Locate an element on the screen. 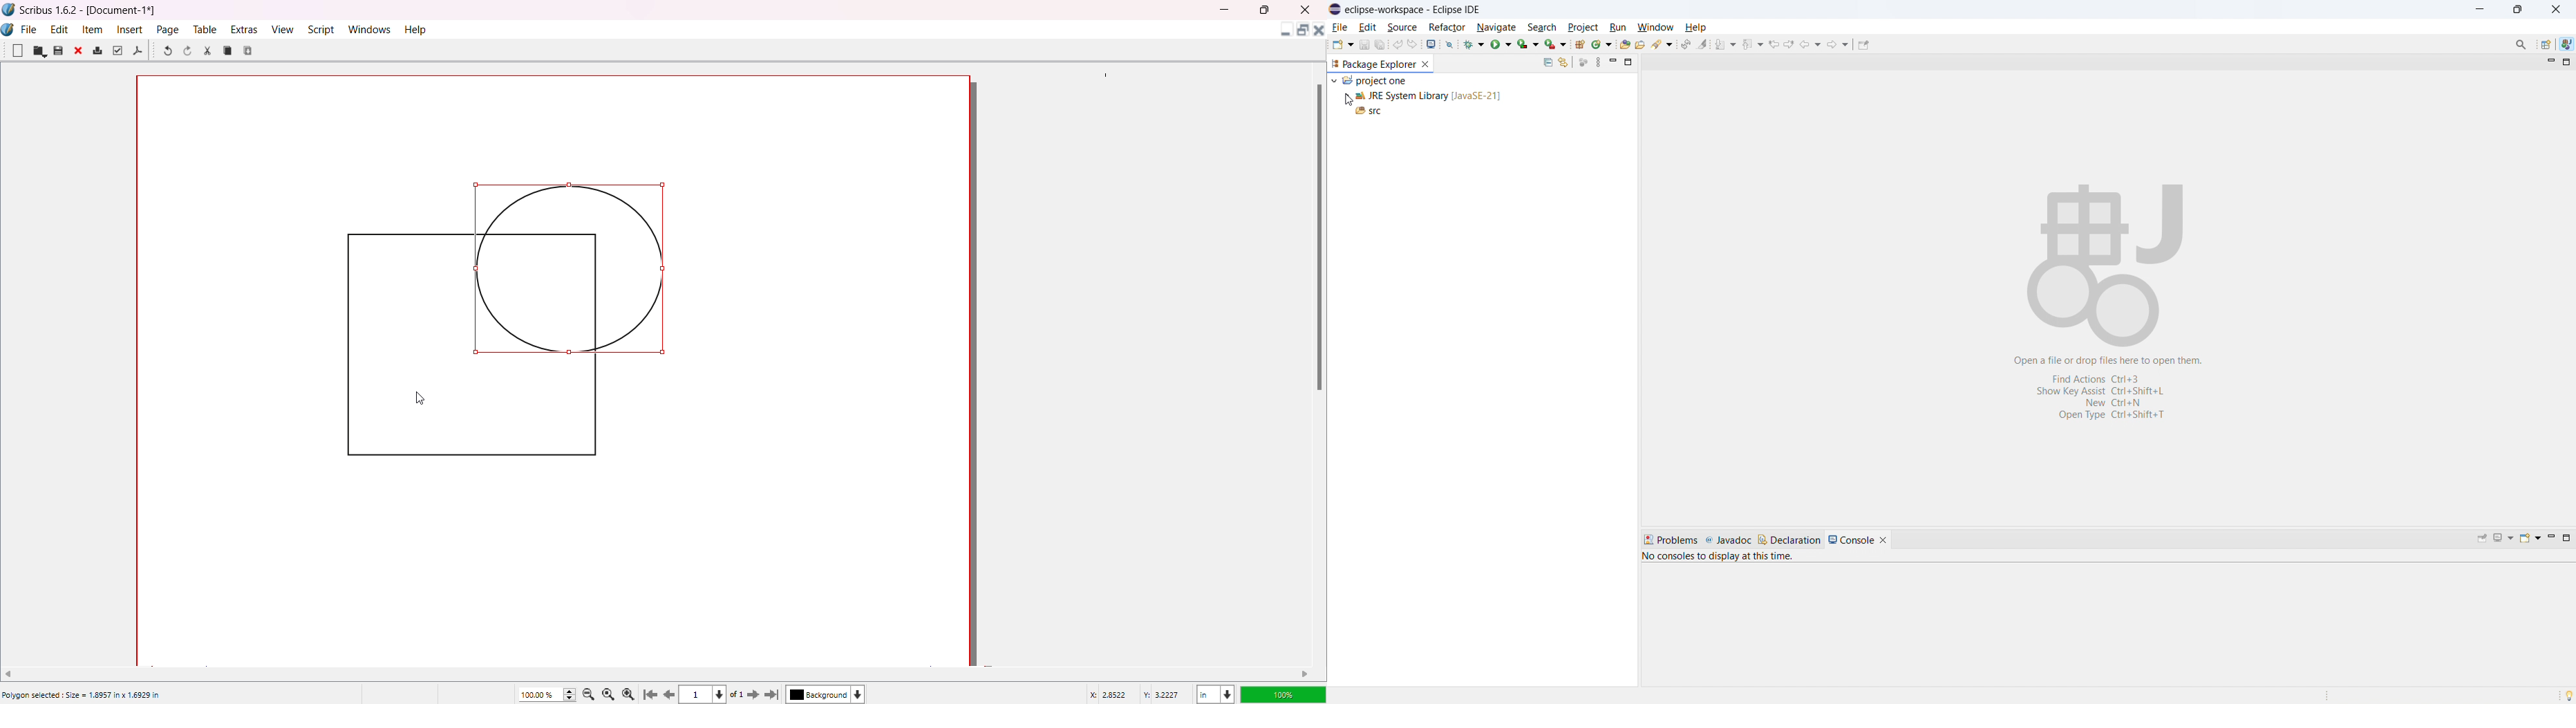 The width and height of the screenshot is (2576, 728). Move right is located at coordinates (1306, 674).